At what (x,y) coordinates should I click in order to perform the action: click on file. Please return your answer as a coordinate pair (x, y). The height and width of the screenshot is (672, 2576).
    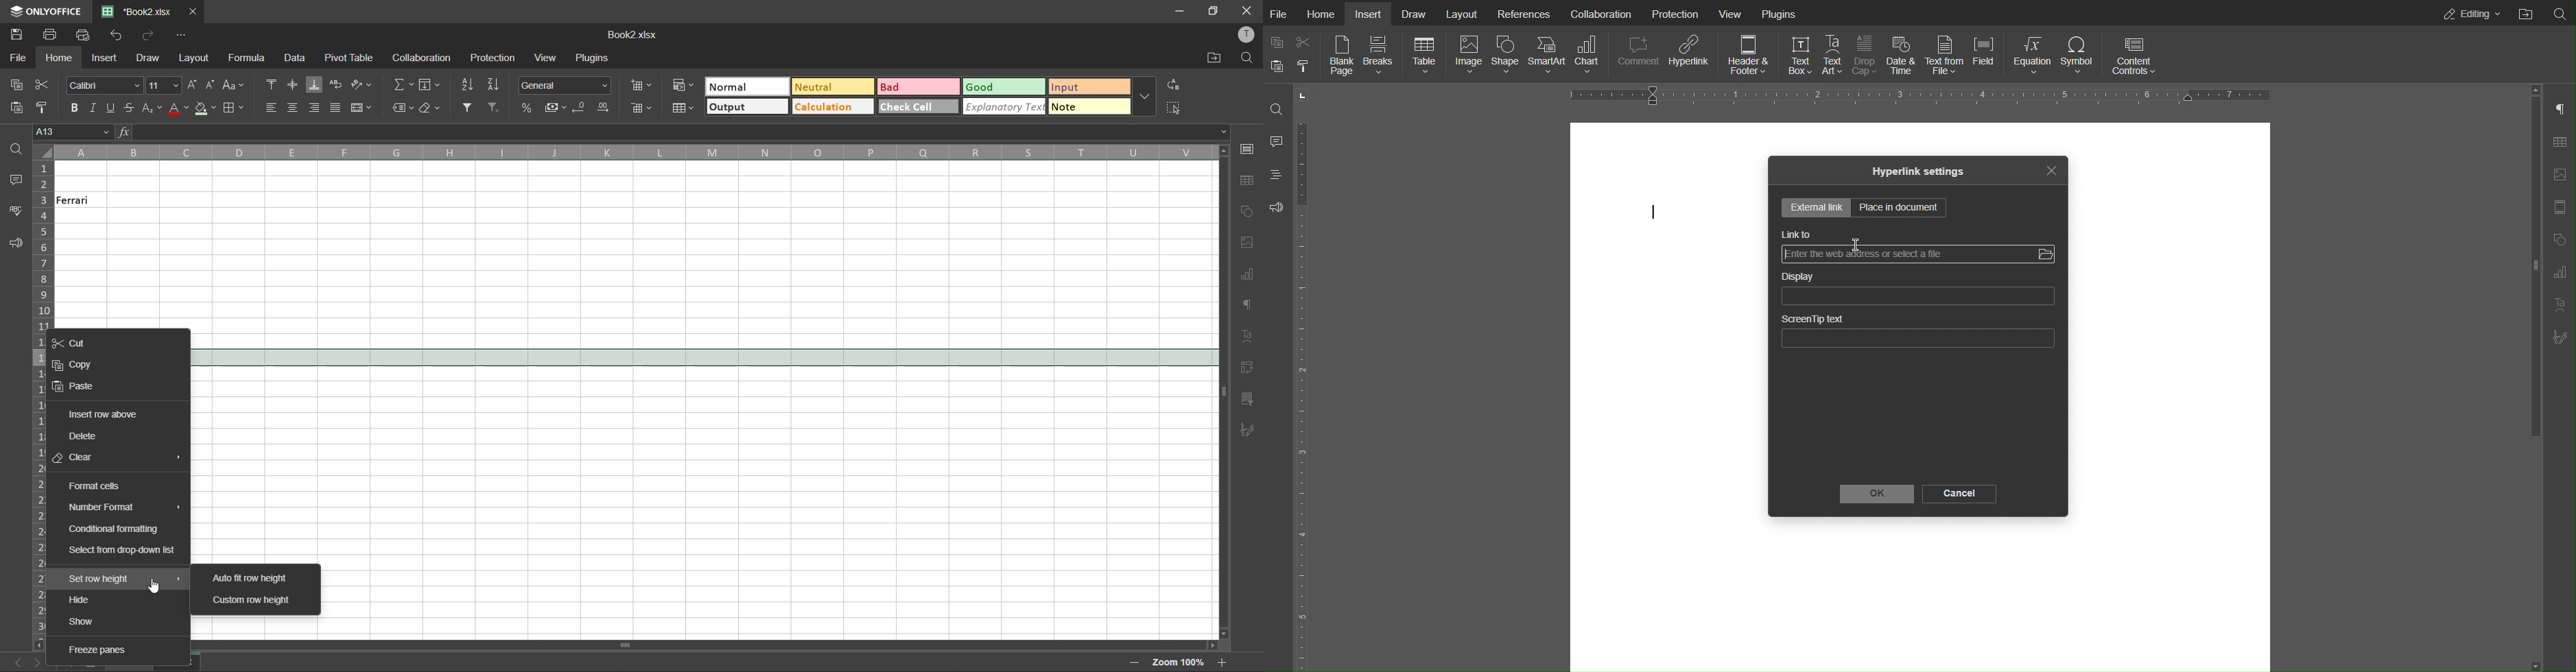
    Looking at the image, I should click on (19, 58).